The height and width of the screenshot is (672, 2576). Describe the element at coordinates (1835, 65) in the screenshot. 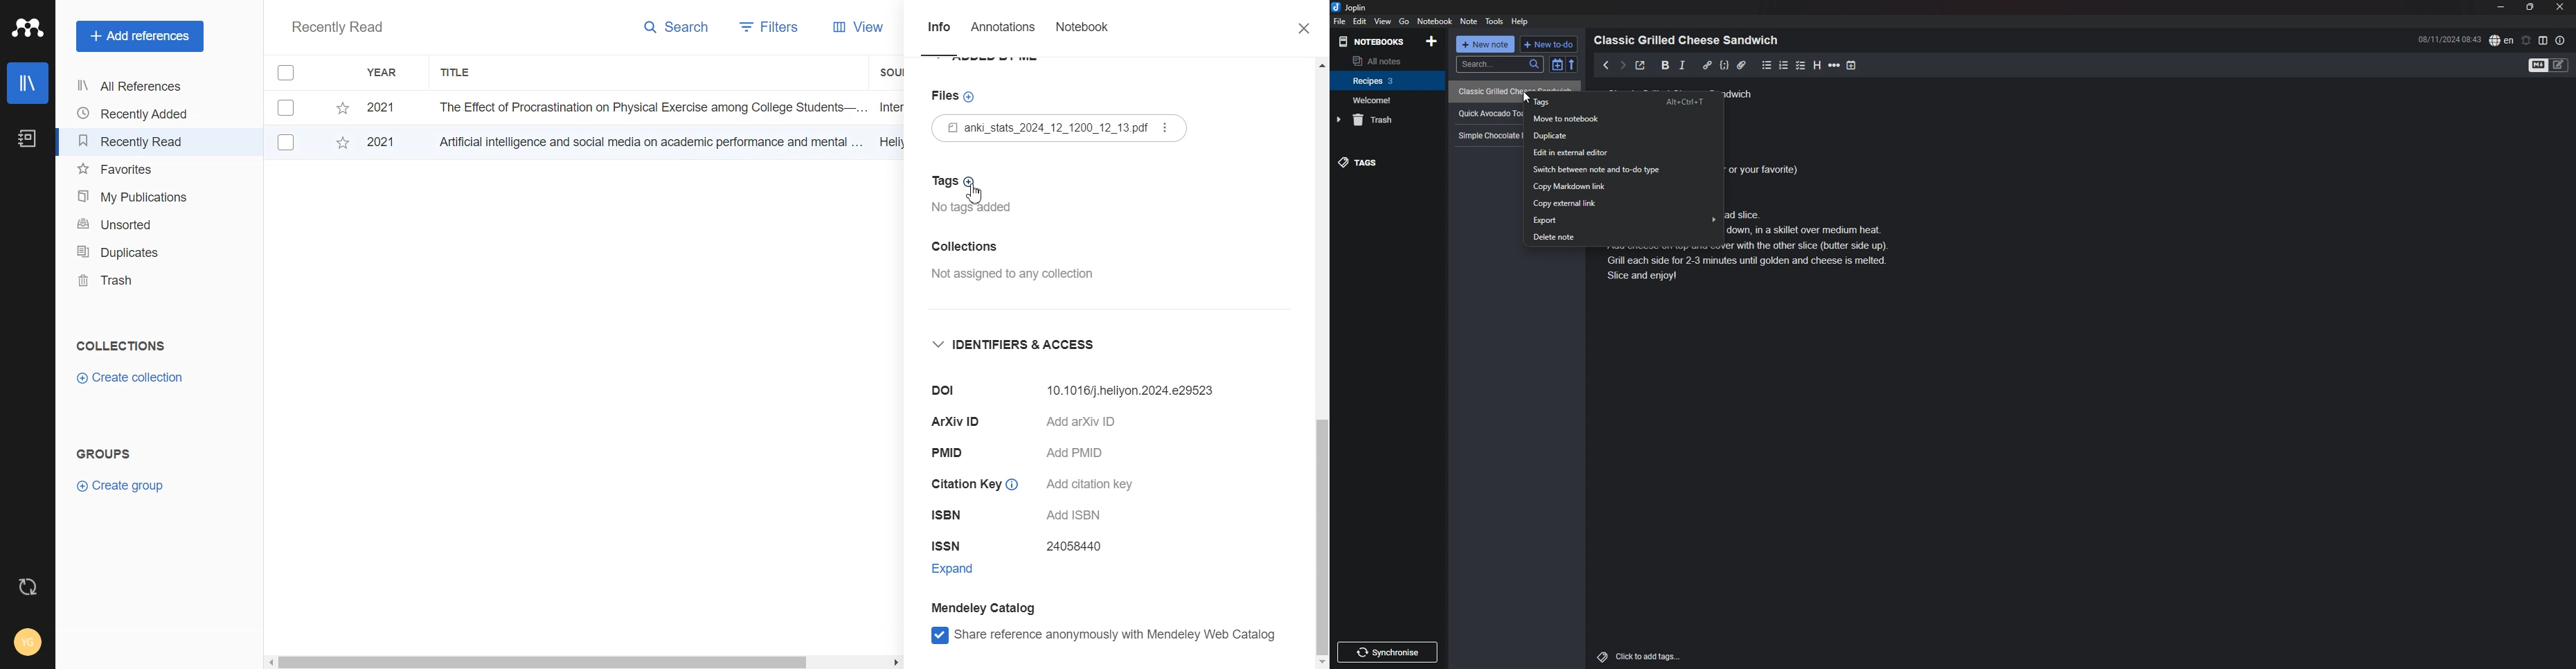

I see `horizontal rule` at that location.